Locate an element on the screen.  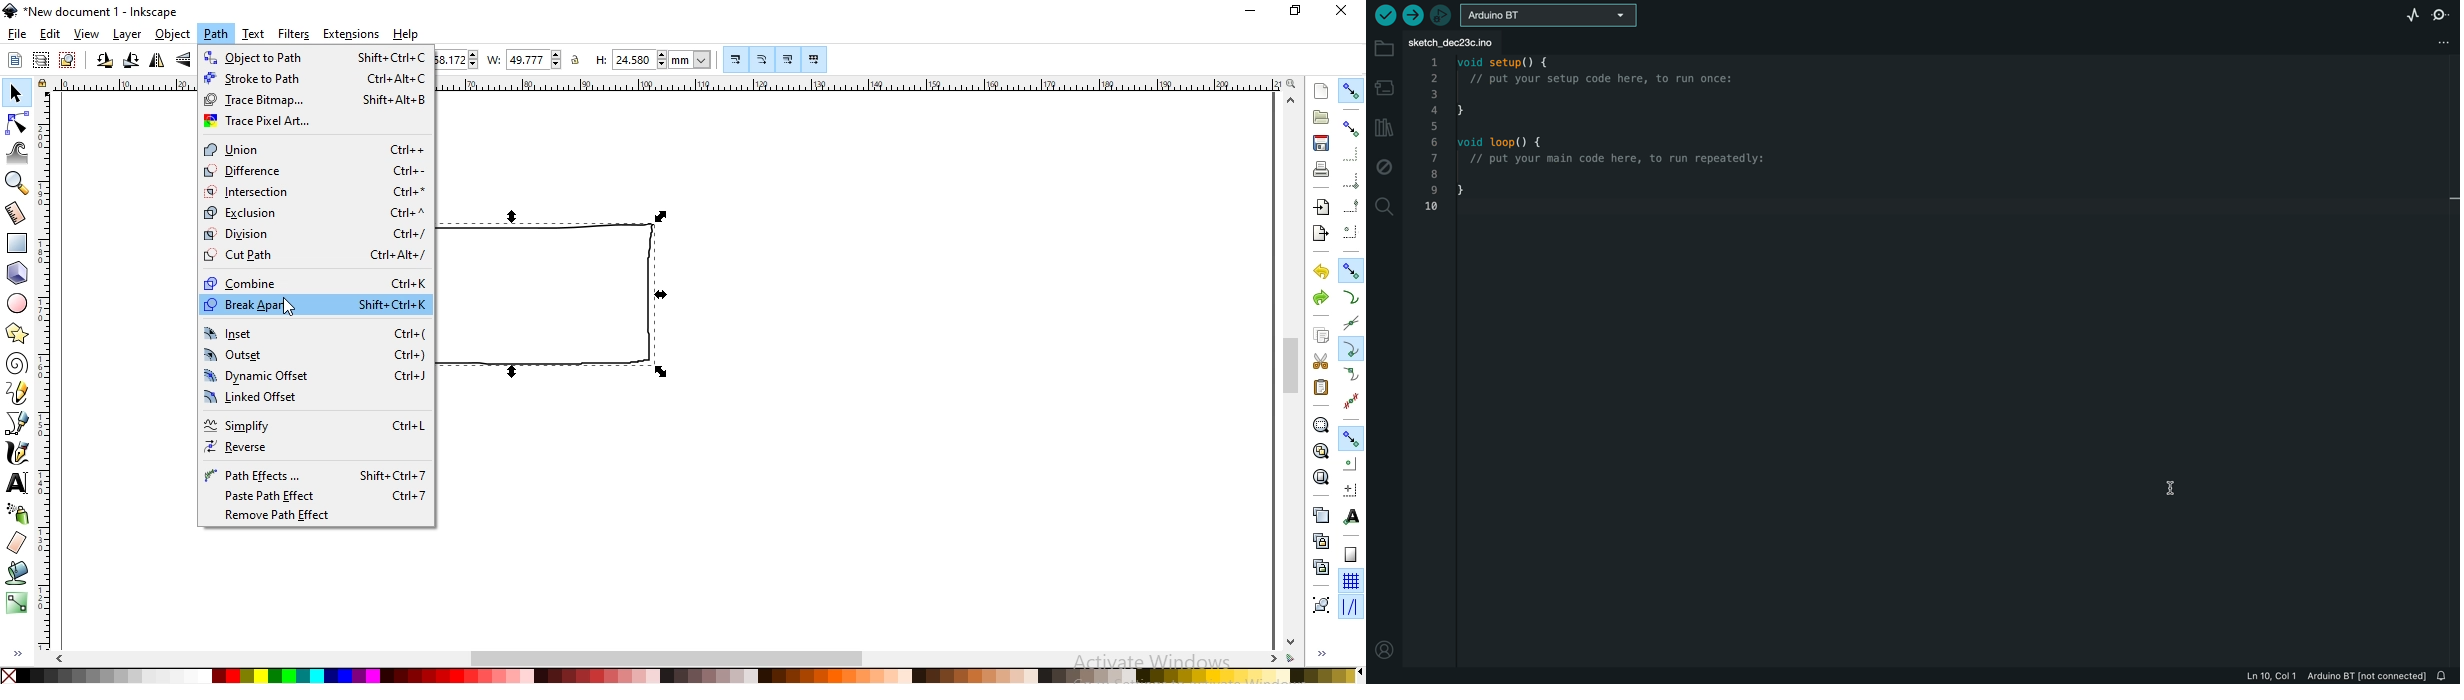
zoom to fit  drawing  is located at coordinates (1319, 451).